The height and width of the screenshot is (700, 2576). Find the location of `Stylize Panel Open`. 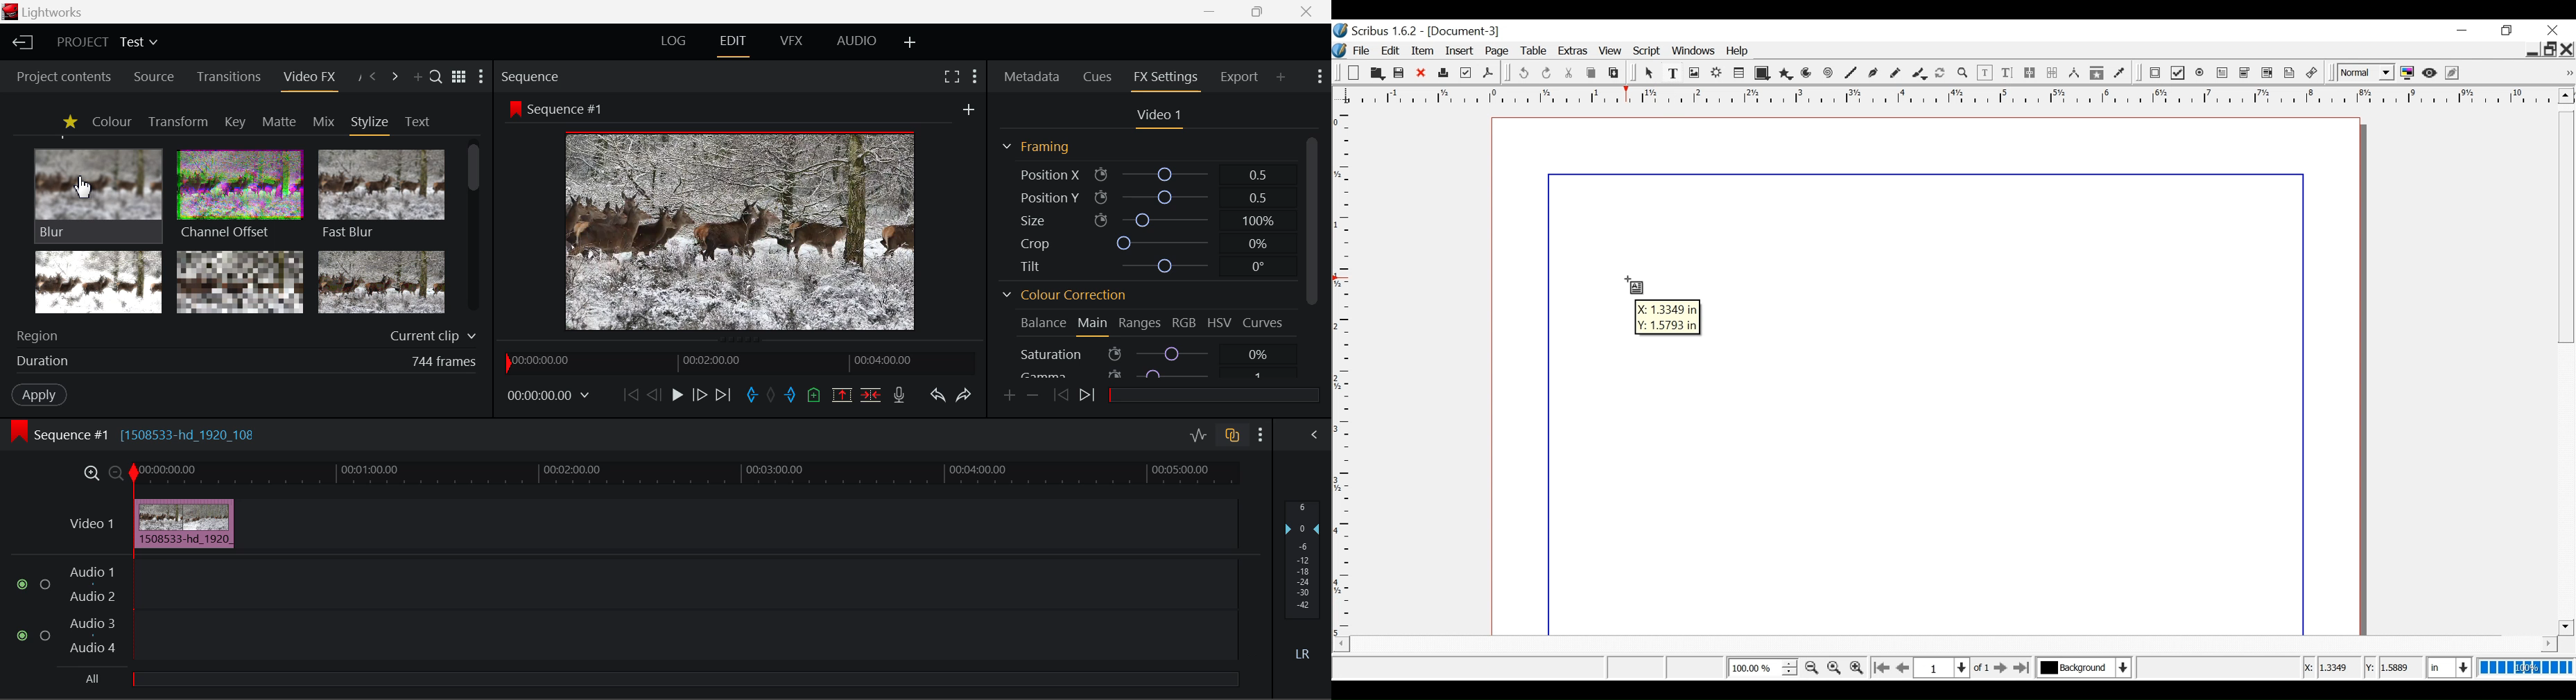

Stylize Panel Open is located at coordinates (370, 121).